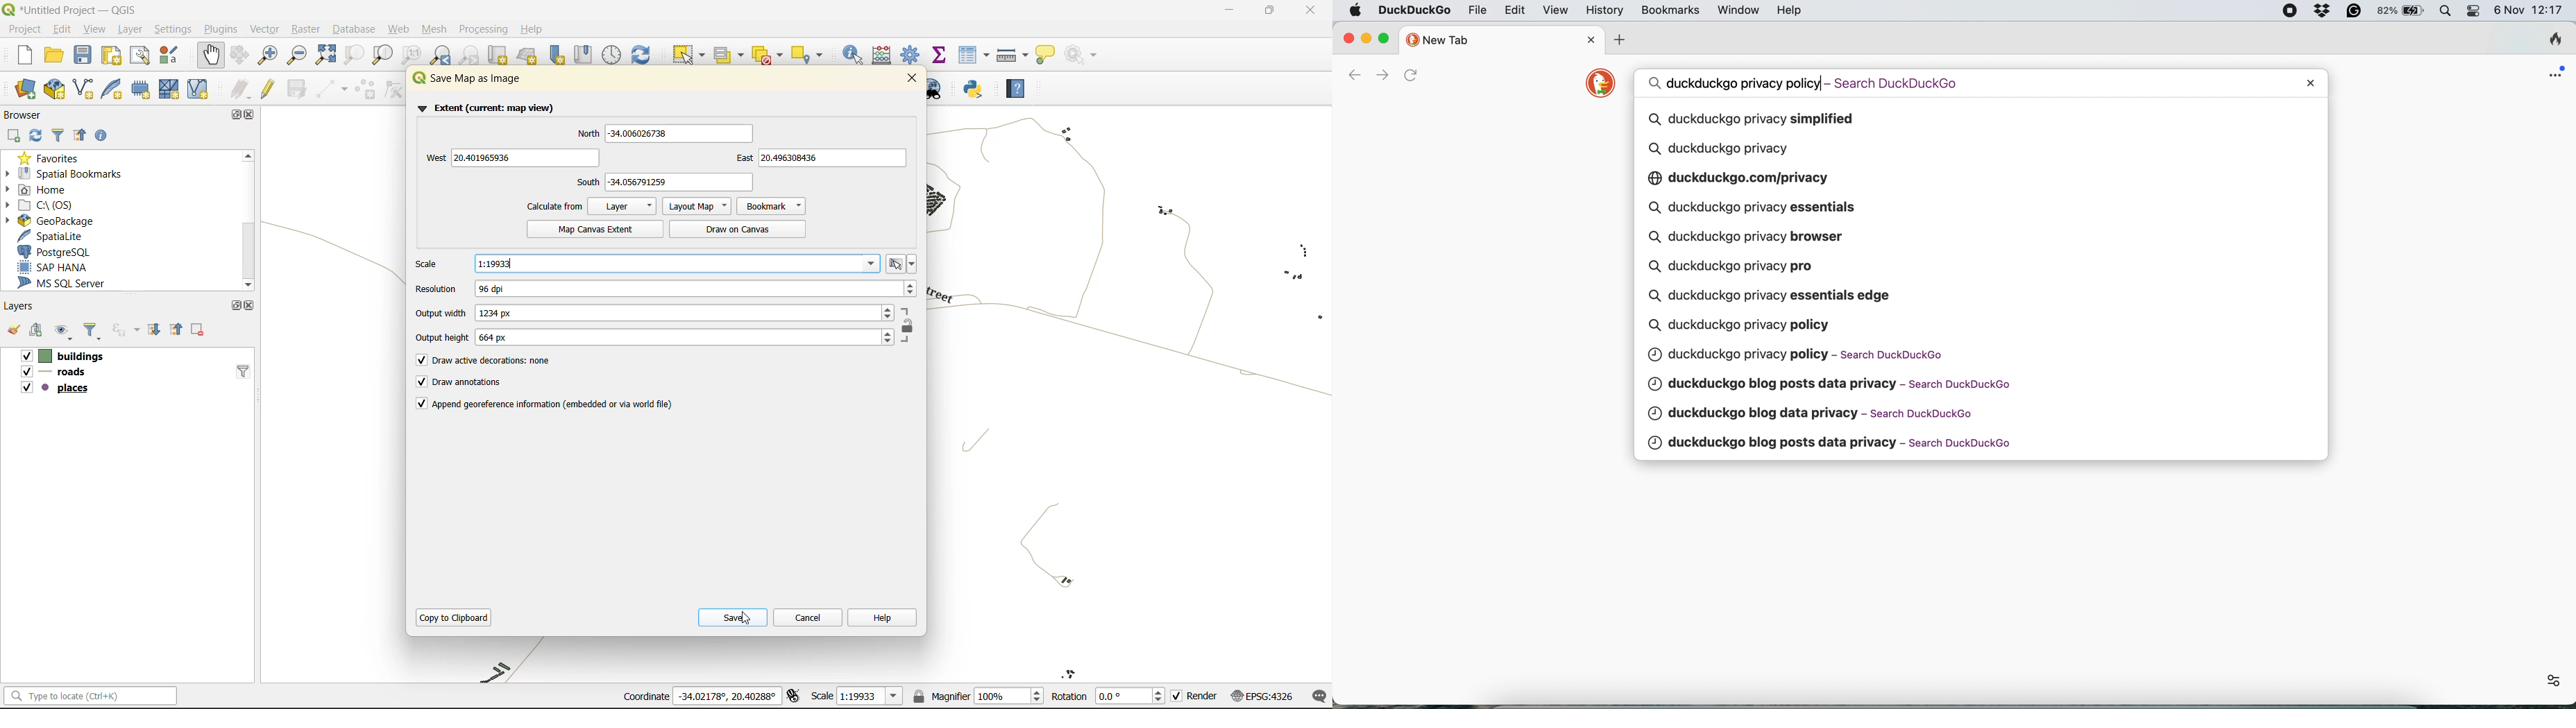 This screenshot has height=728, width=2576. What do you see at coordinates (2546, 677) in the screenshot?
I see `more options` at bounding box center [2546, 677].